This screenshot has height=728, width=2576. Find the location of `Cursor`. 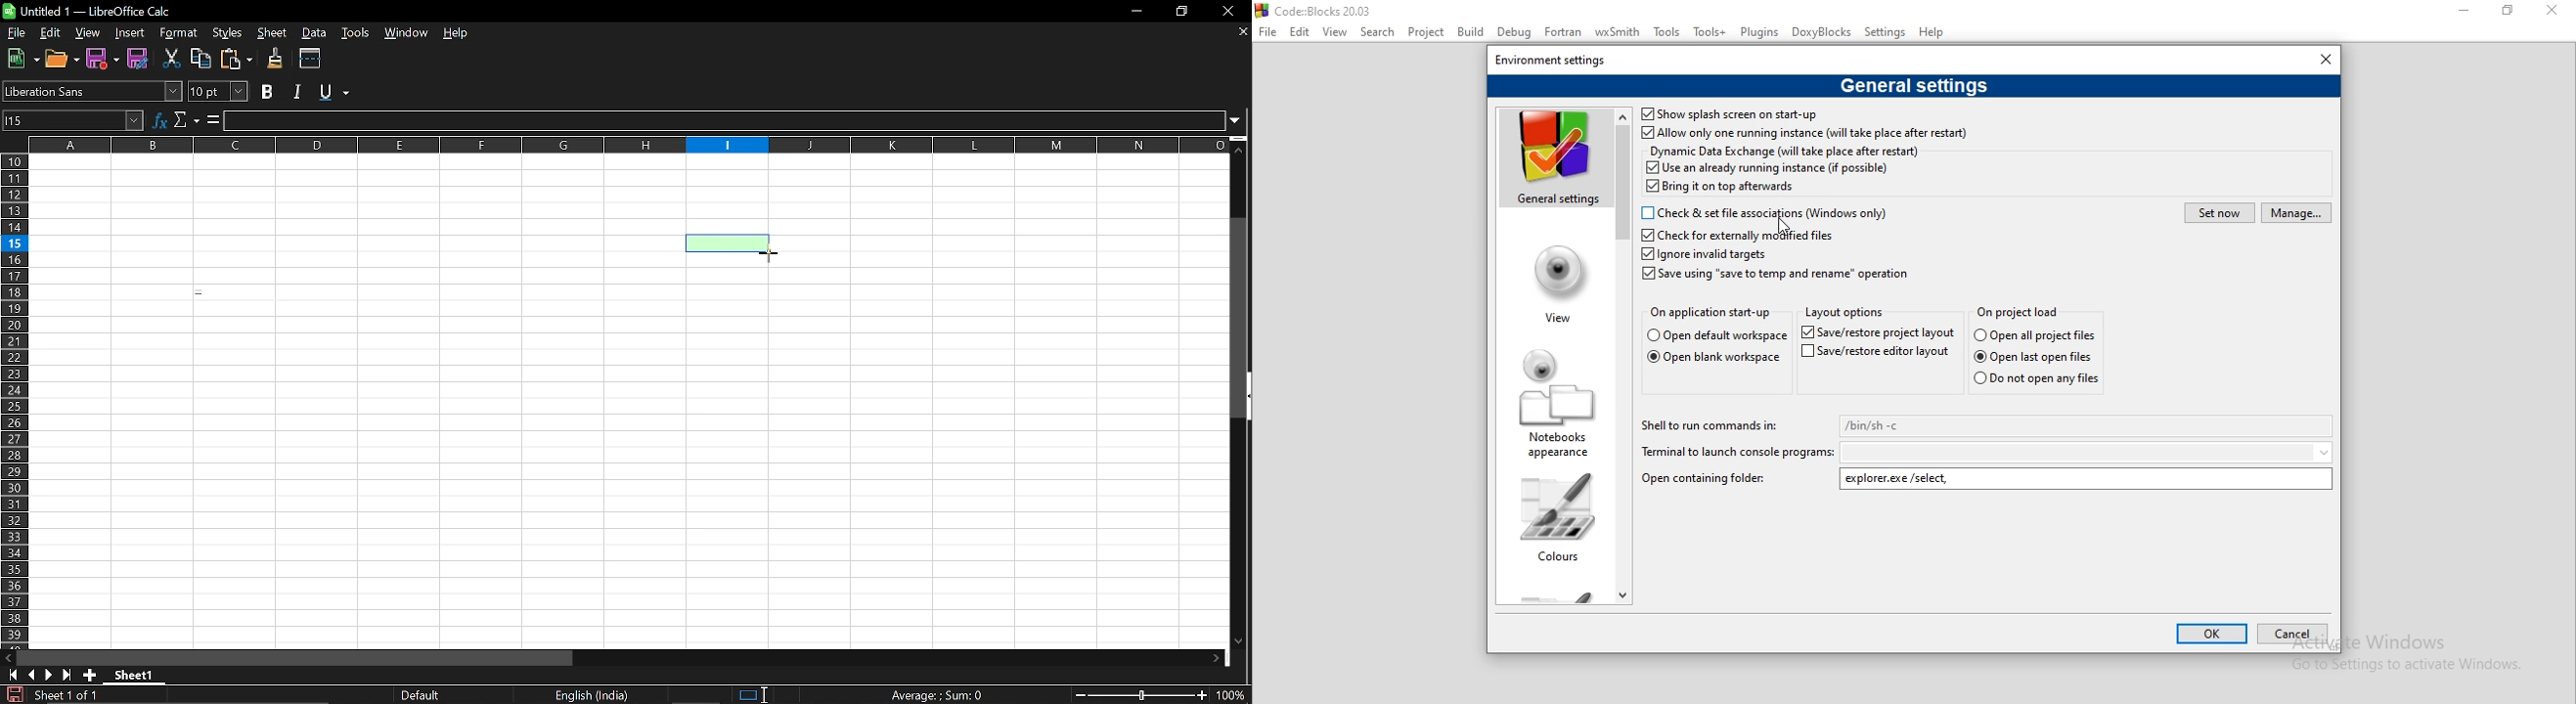

Cursor is located at coordinates (766, 253).